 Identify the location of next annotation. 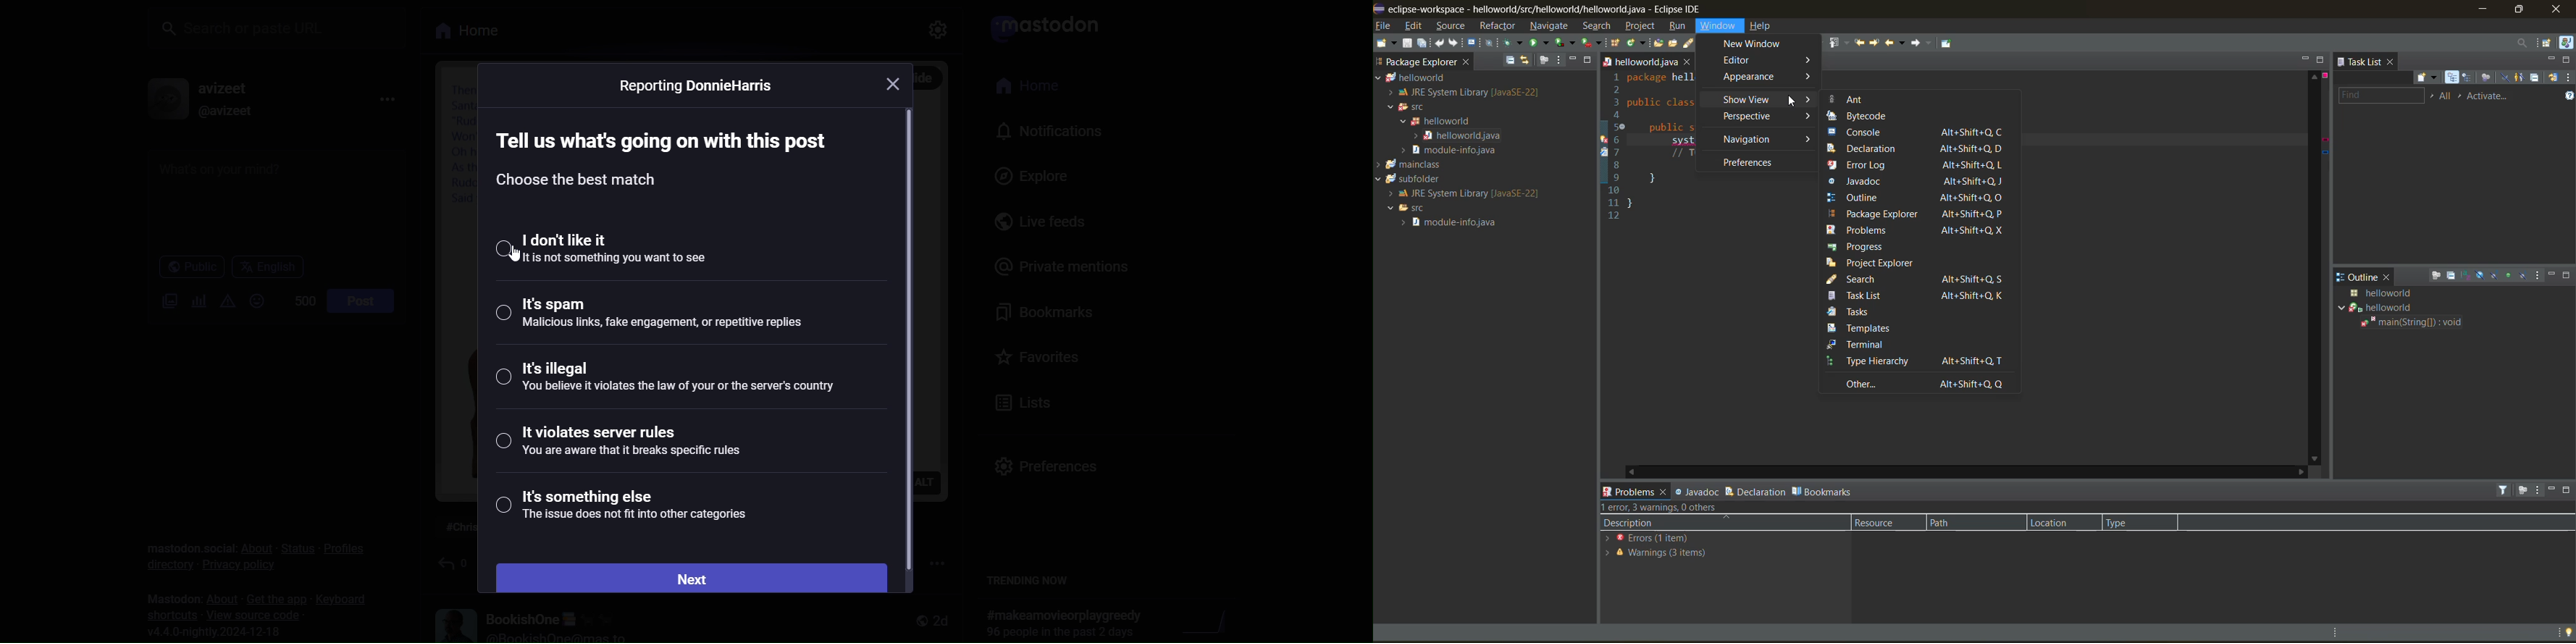
(1815, 43).